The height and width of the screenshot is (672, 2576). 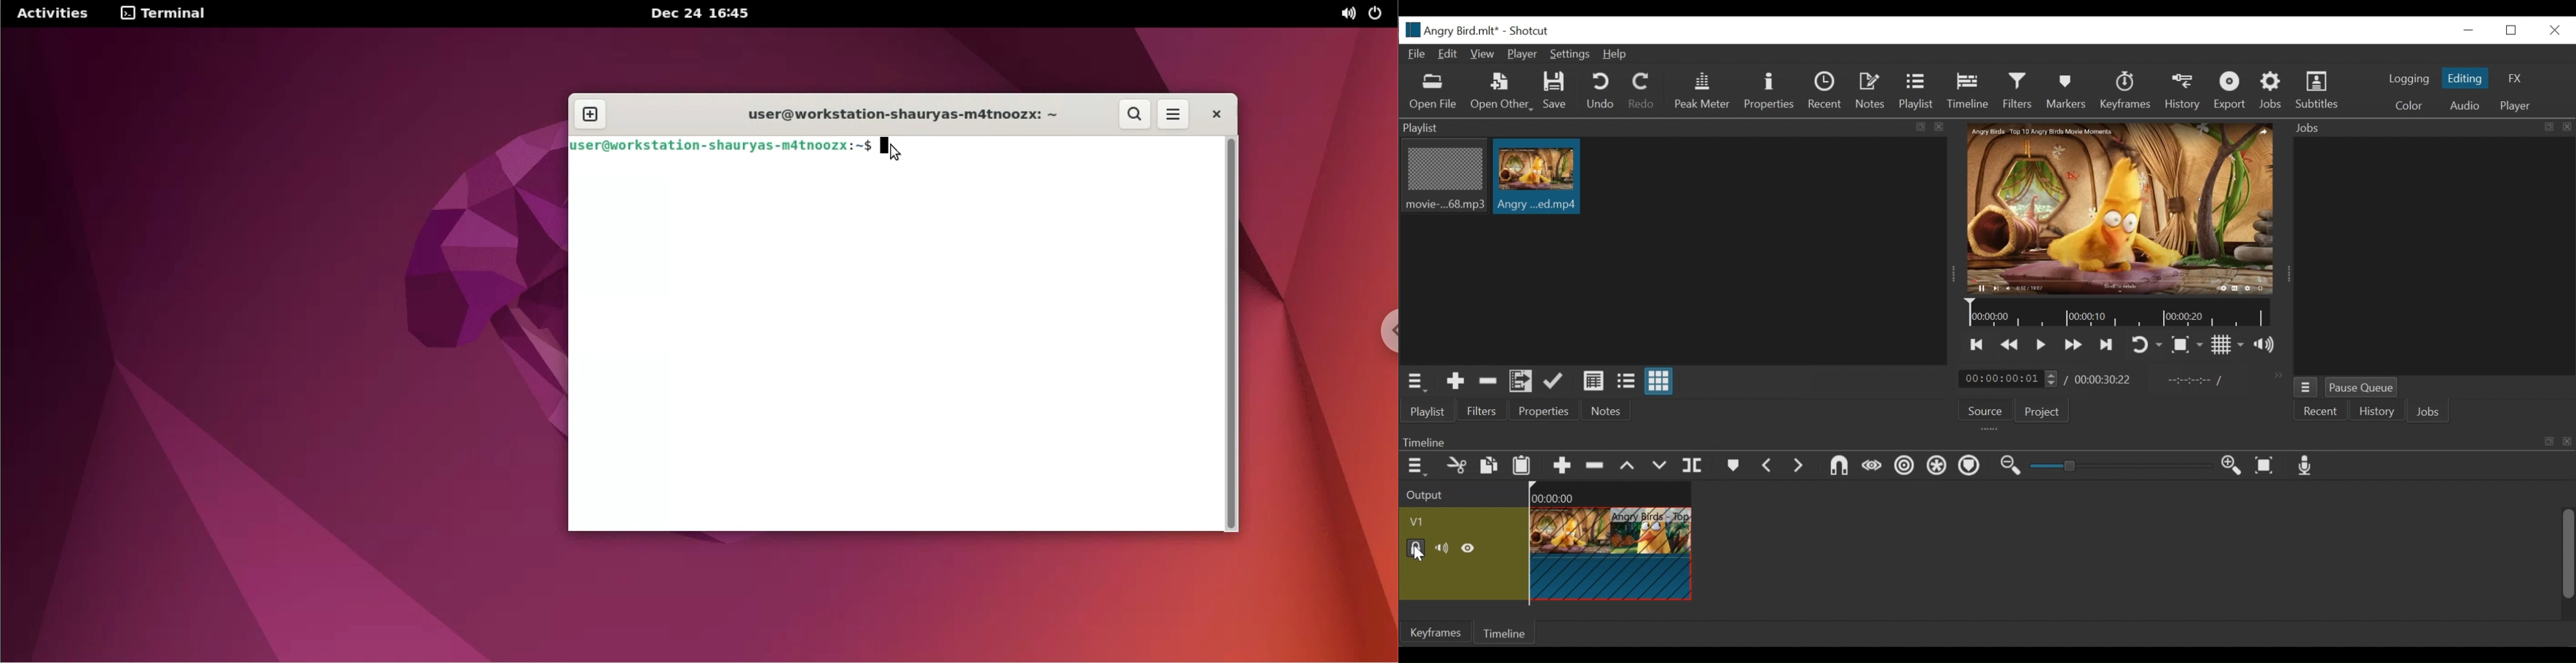 I want to click on Notes, so click(x=1603, y=411).